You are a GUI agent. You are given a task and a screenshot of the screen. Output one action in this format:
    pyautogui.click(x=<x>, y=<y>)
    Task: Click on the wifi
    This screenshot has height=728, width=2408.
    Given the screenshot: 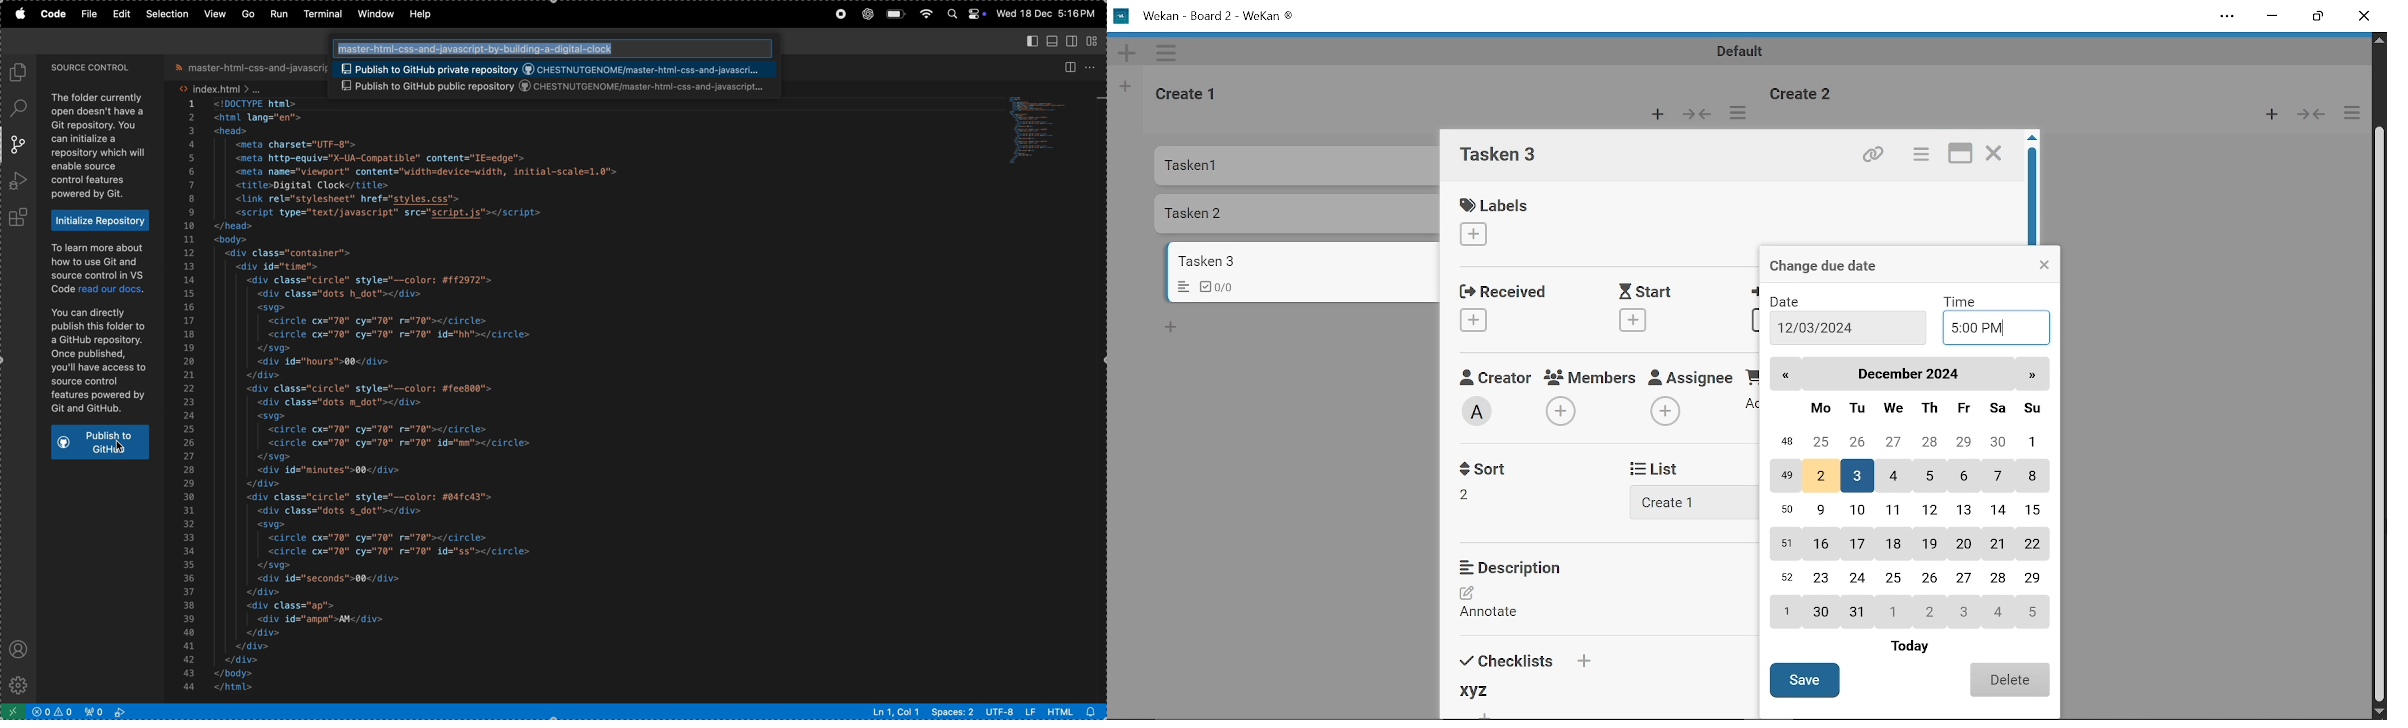 What is the action you would take?
    pyautogui.click(x=924, y=14)
    